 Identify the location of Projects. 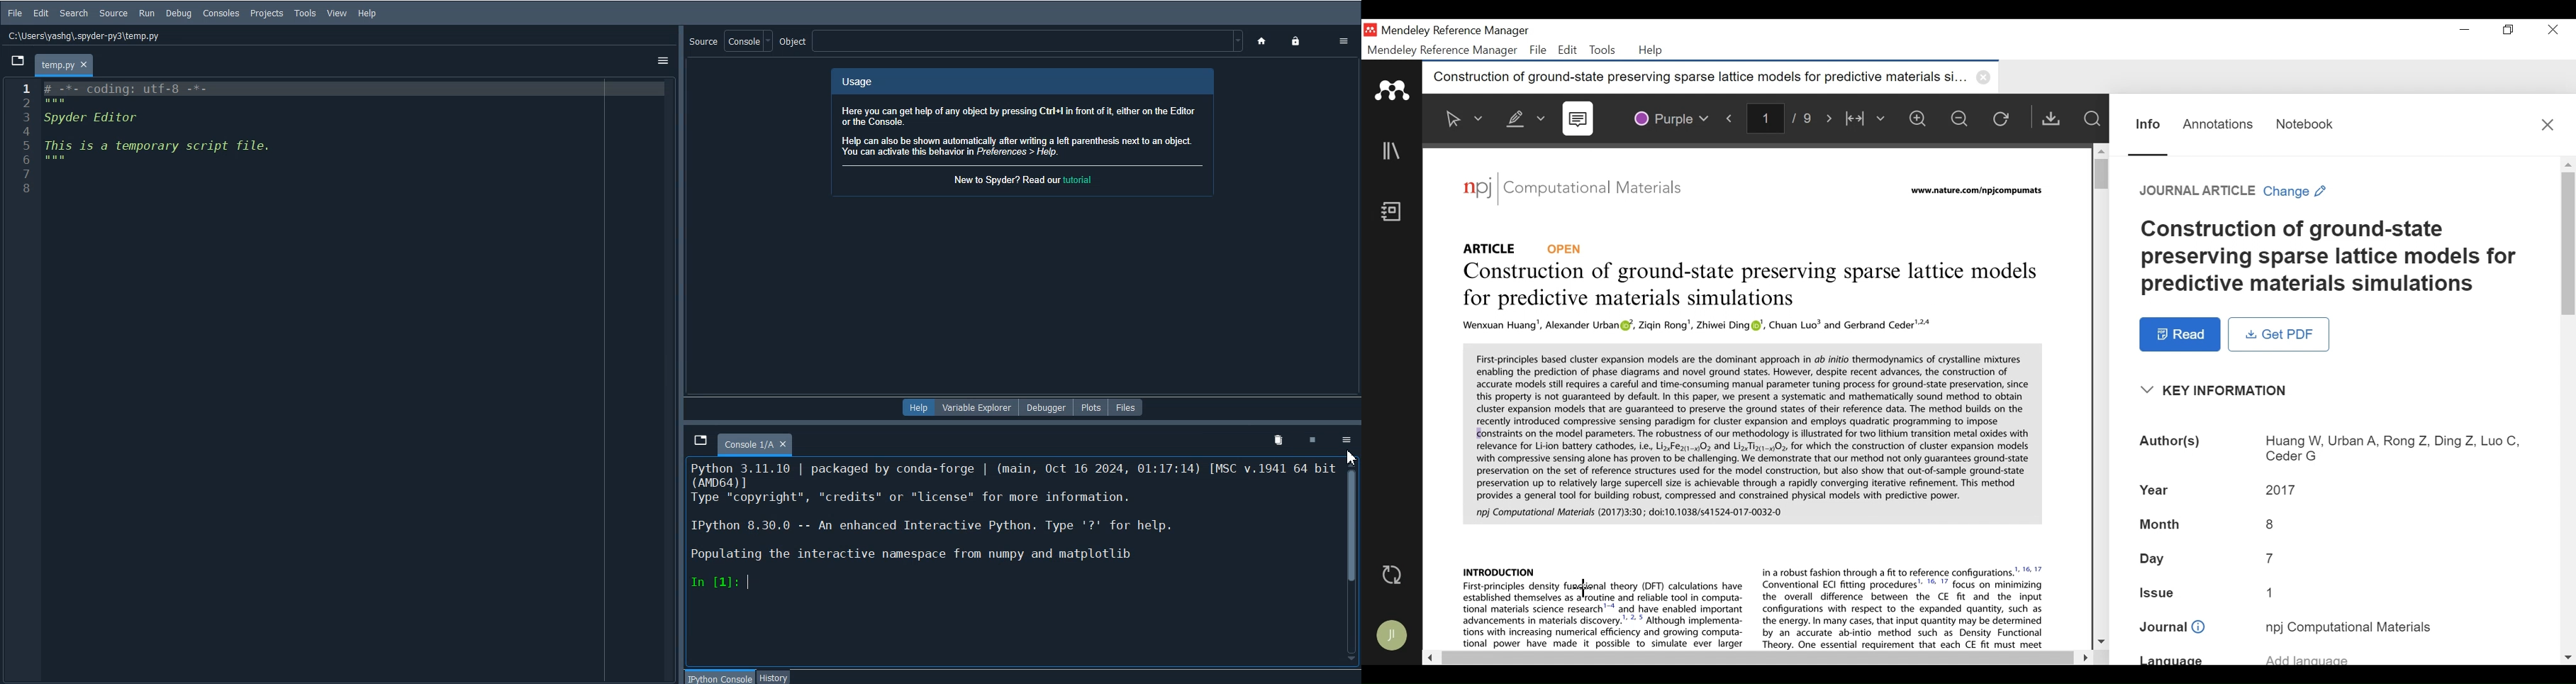
(267, 13).